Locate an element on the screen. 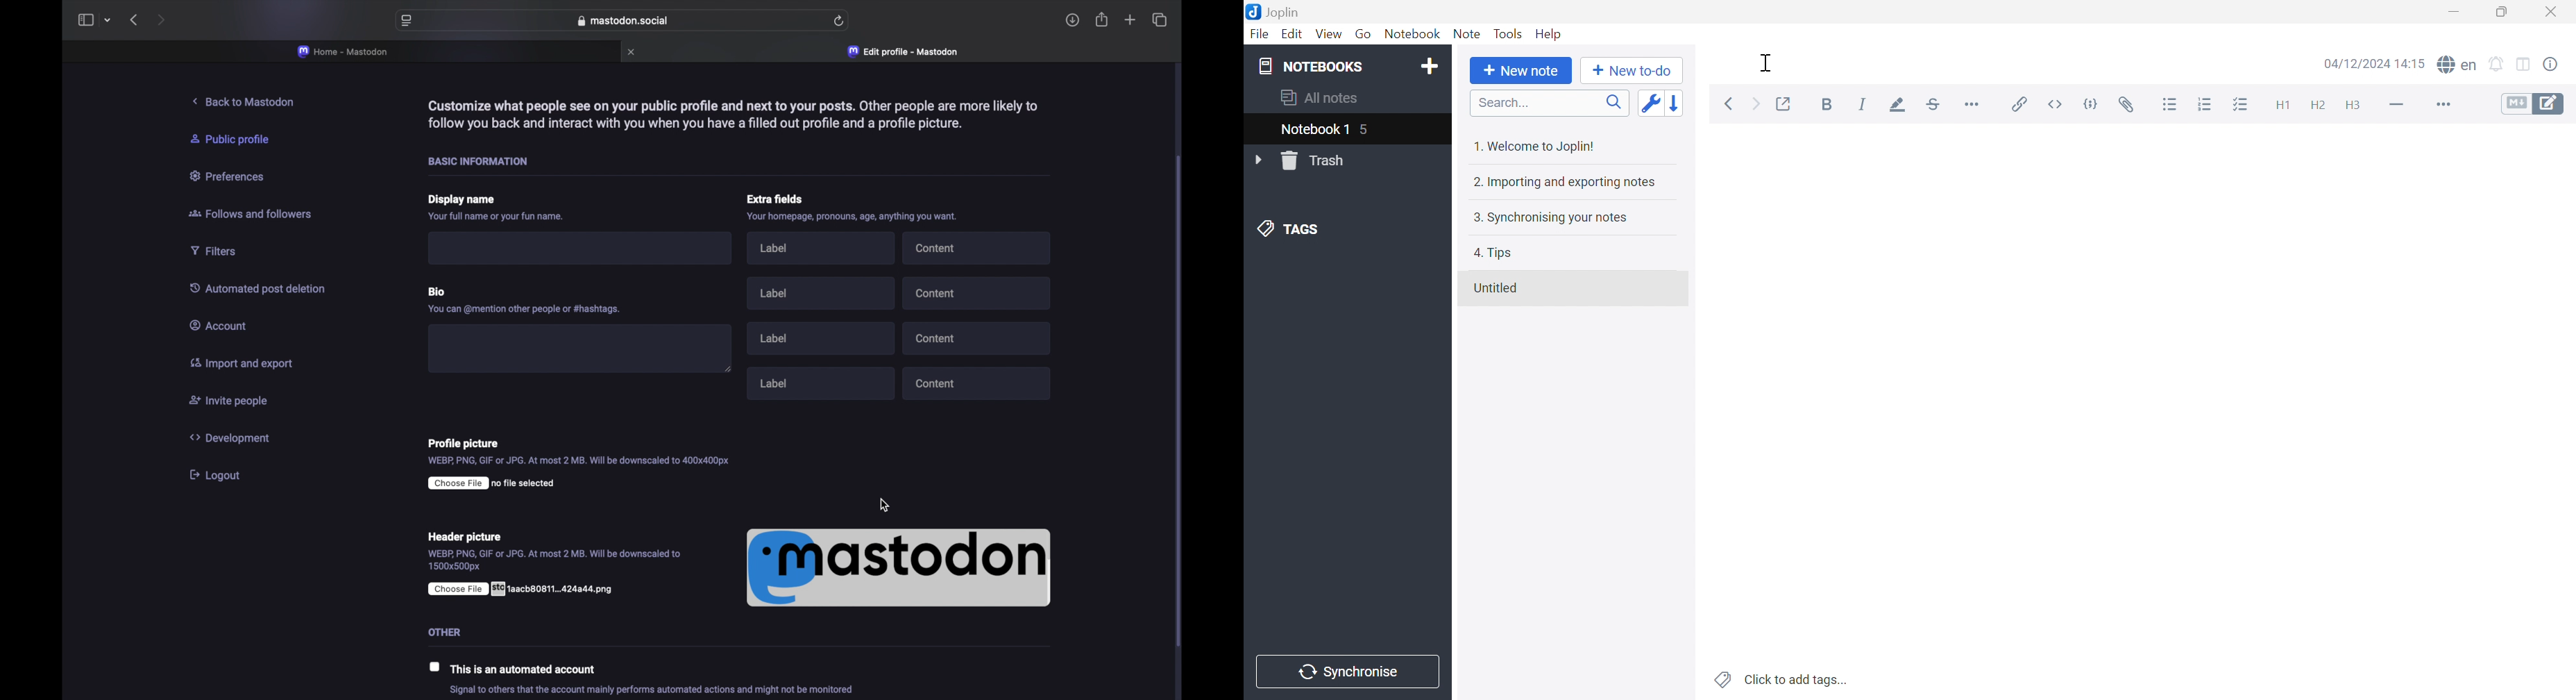 The image size is (2576, 700). automated post deletion is located at coordinates (263, 289).